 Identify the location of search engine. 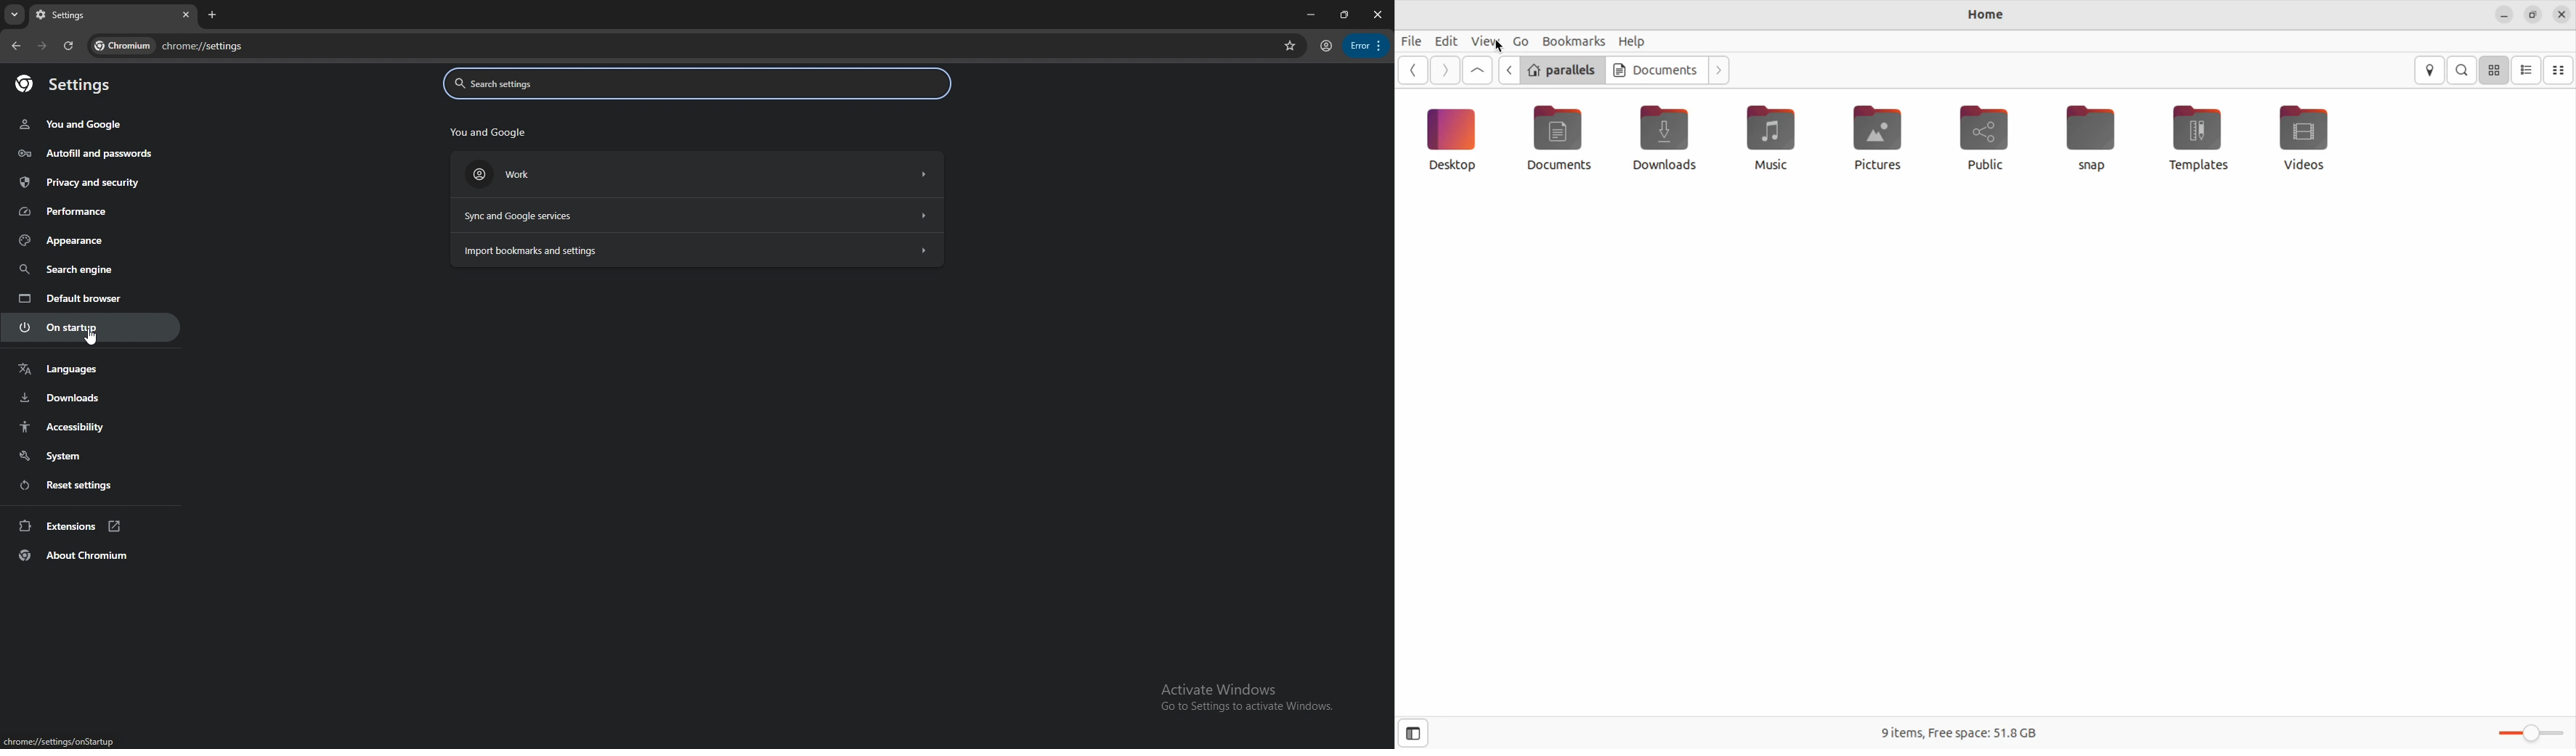
(90, 269).